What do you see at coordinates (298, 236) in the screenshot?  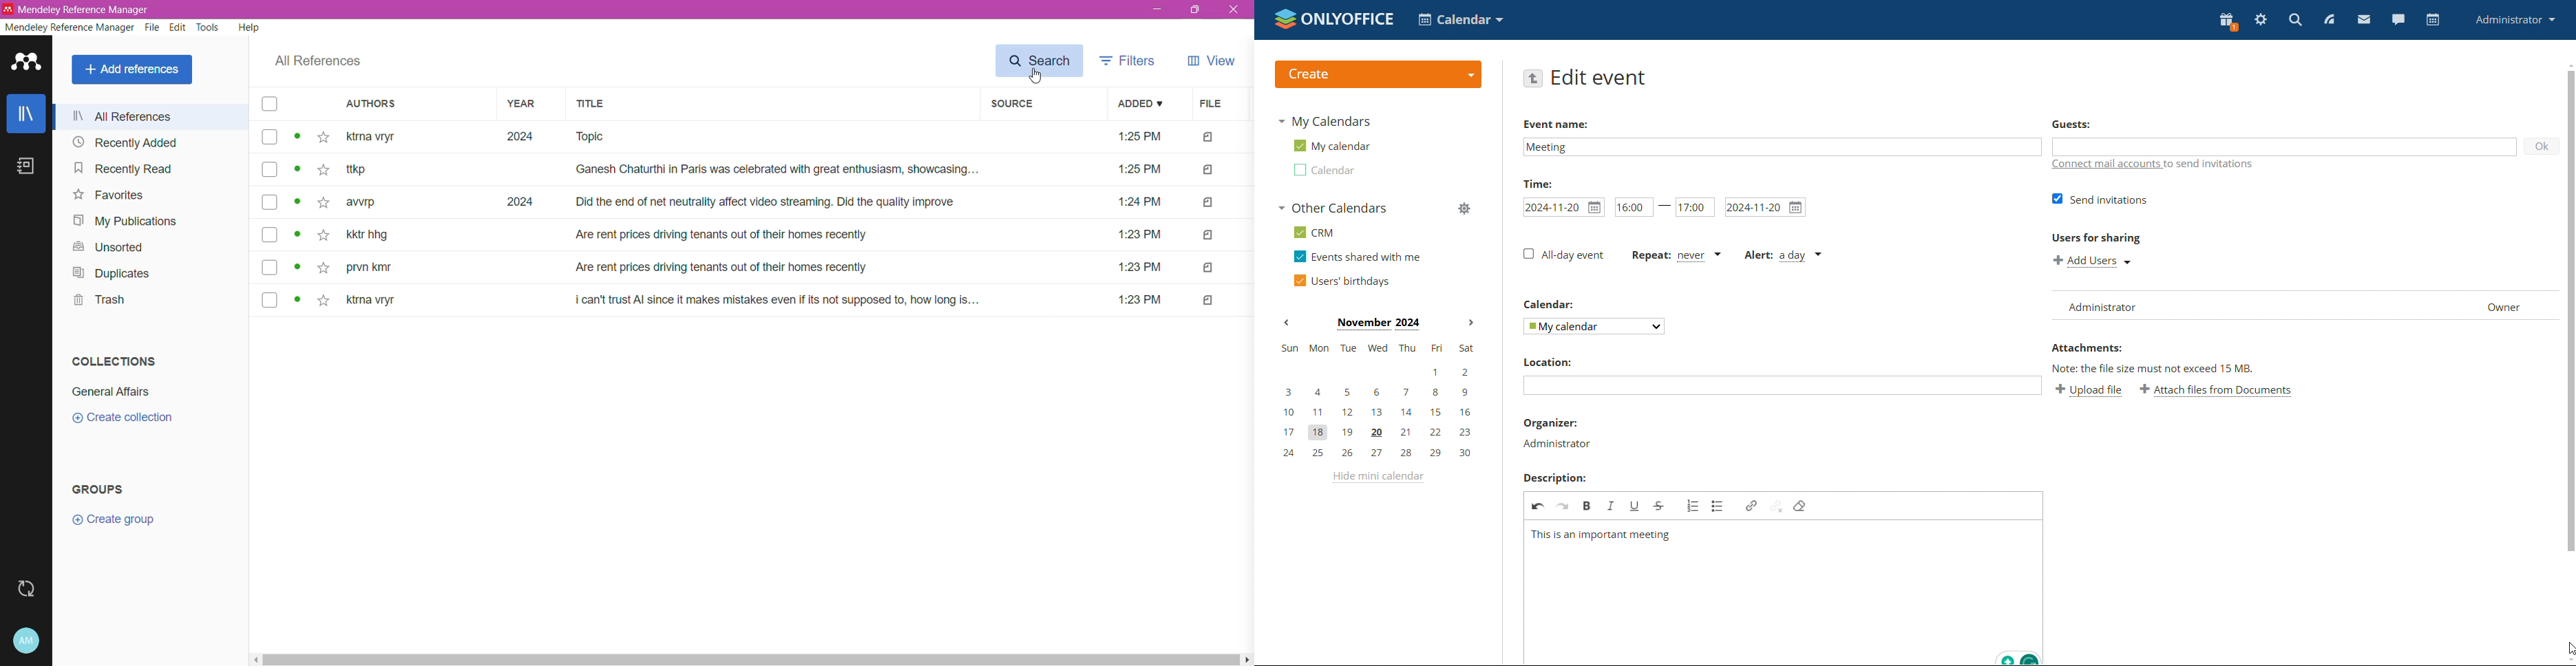 I see `view status of the file` at bounding box center [298, 236].